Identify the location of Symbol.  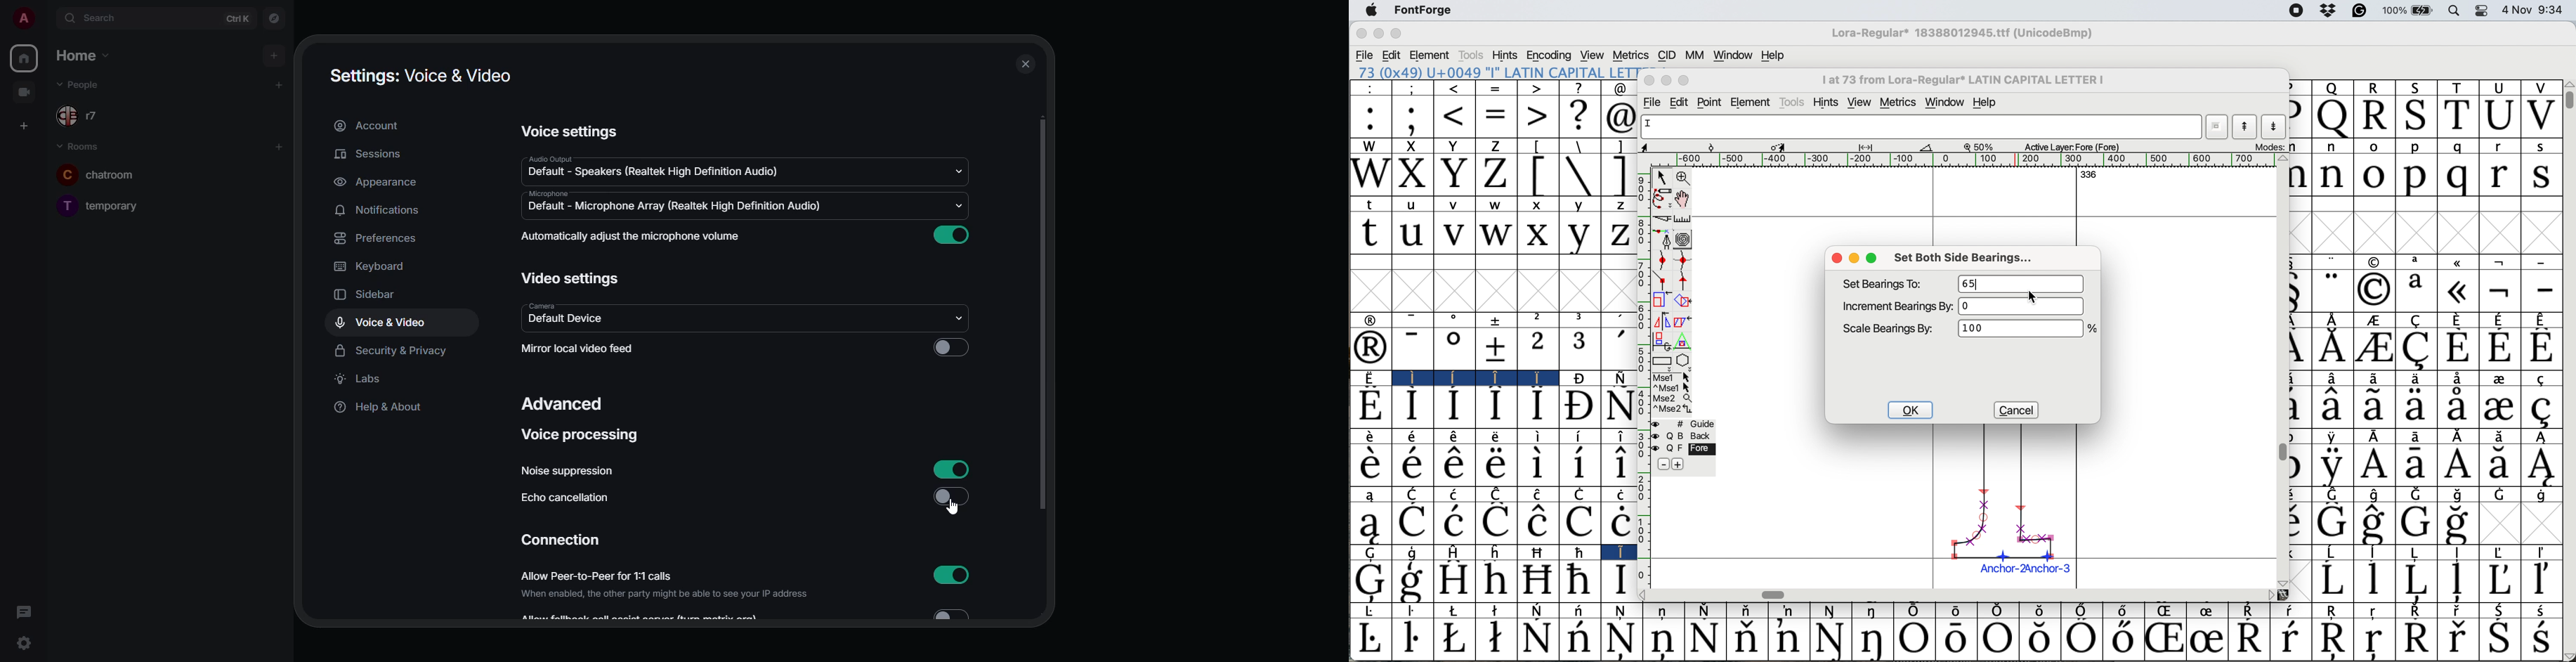
(1454, 407).